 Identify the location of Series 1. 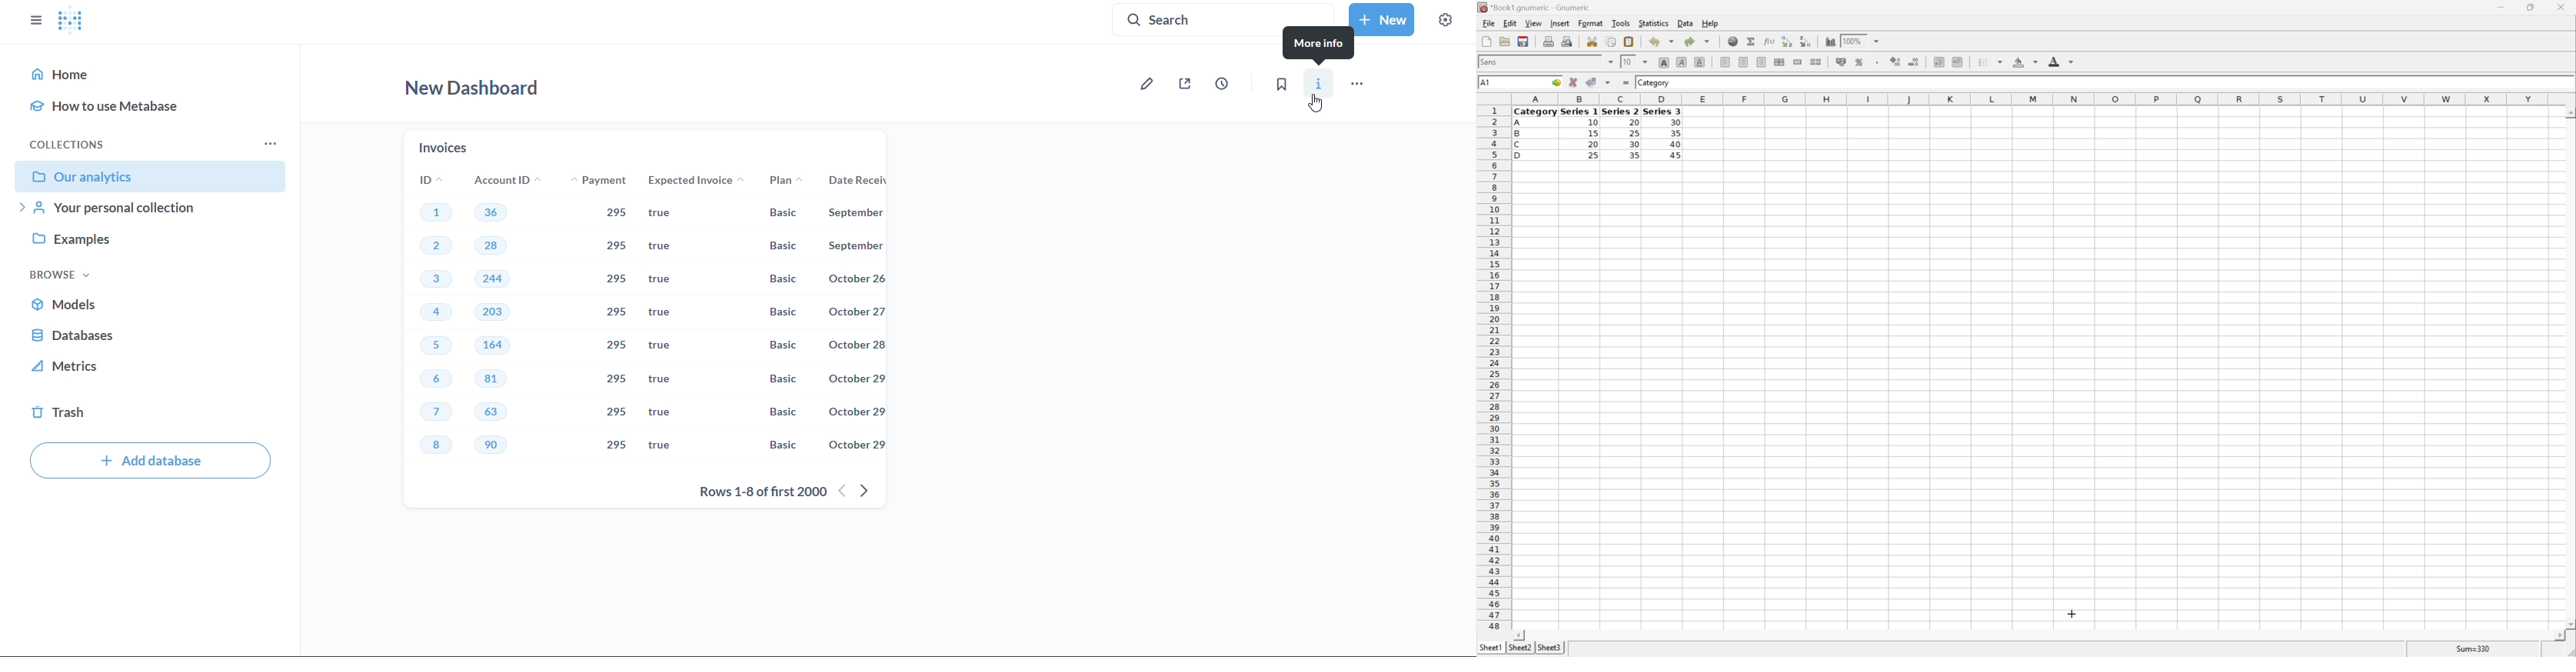
(1580, 112).